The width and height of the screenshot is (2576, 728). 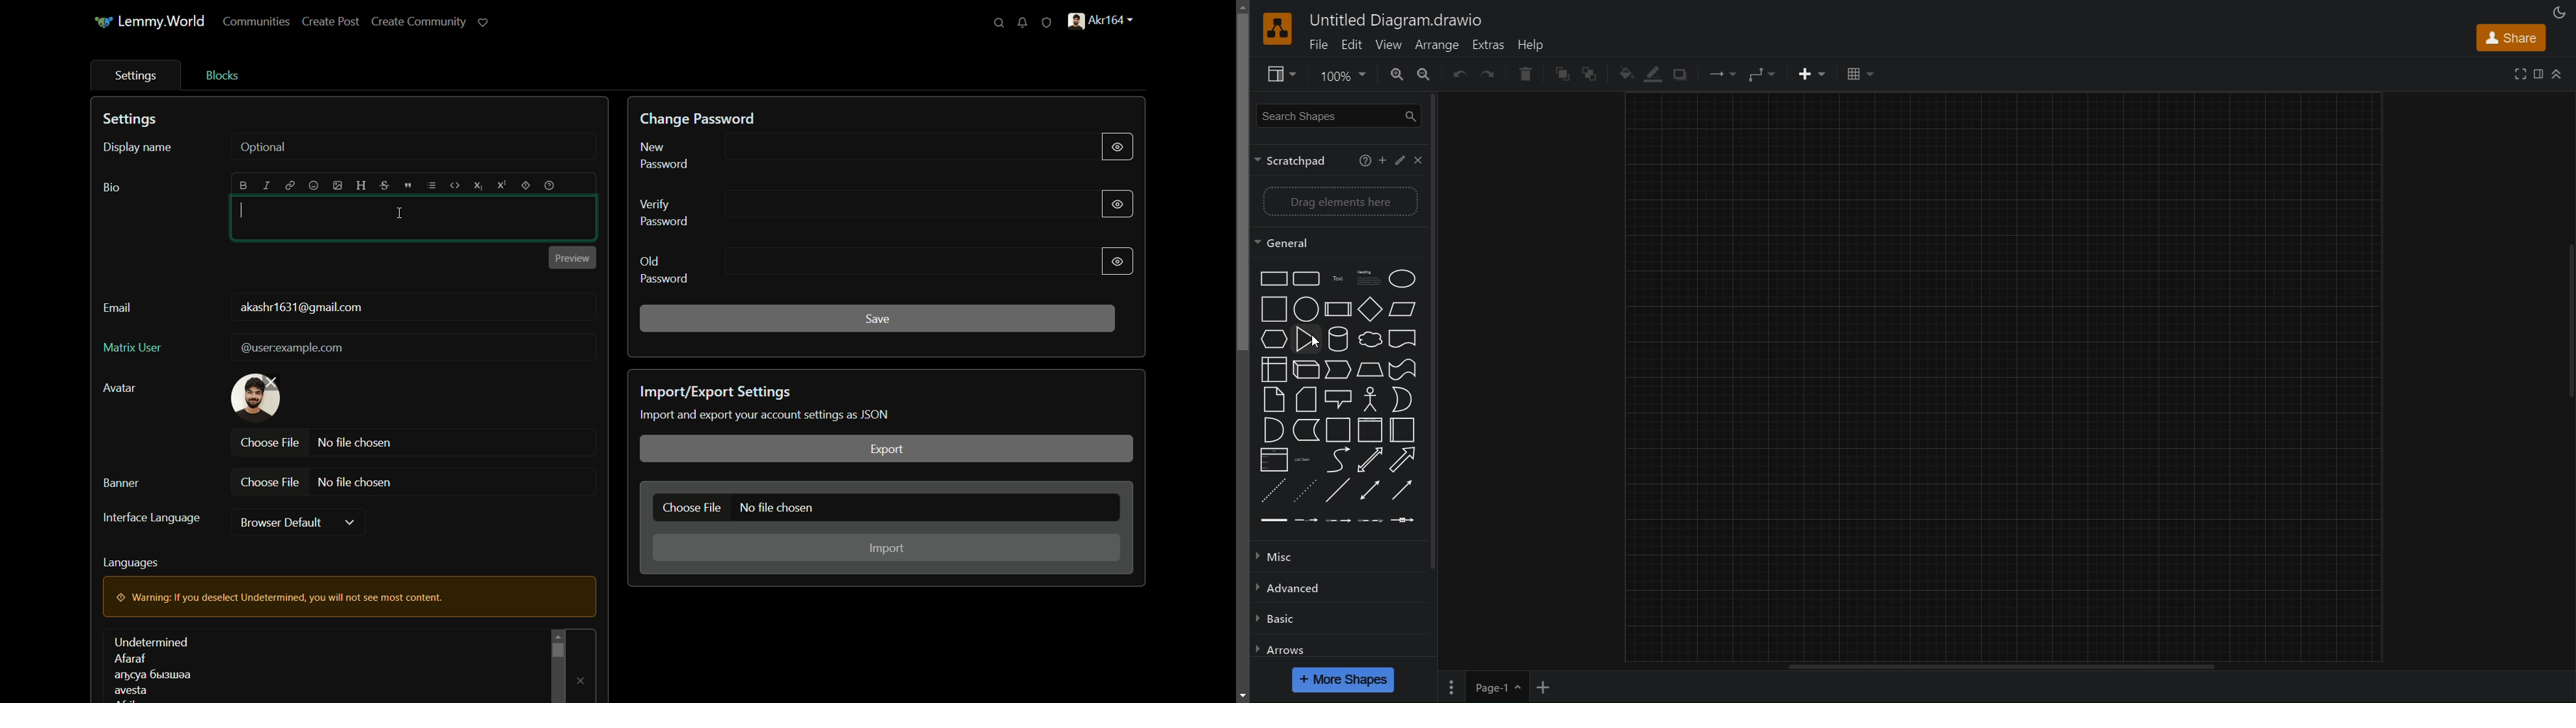 I want to click on Zoom In, so click(x=1399, y=75).